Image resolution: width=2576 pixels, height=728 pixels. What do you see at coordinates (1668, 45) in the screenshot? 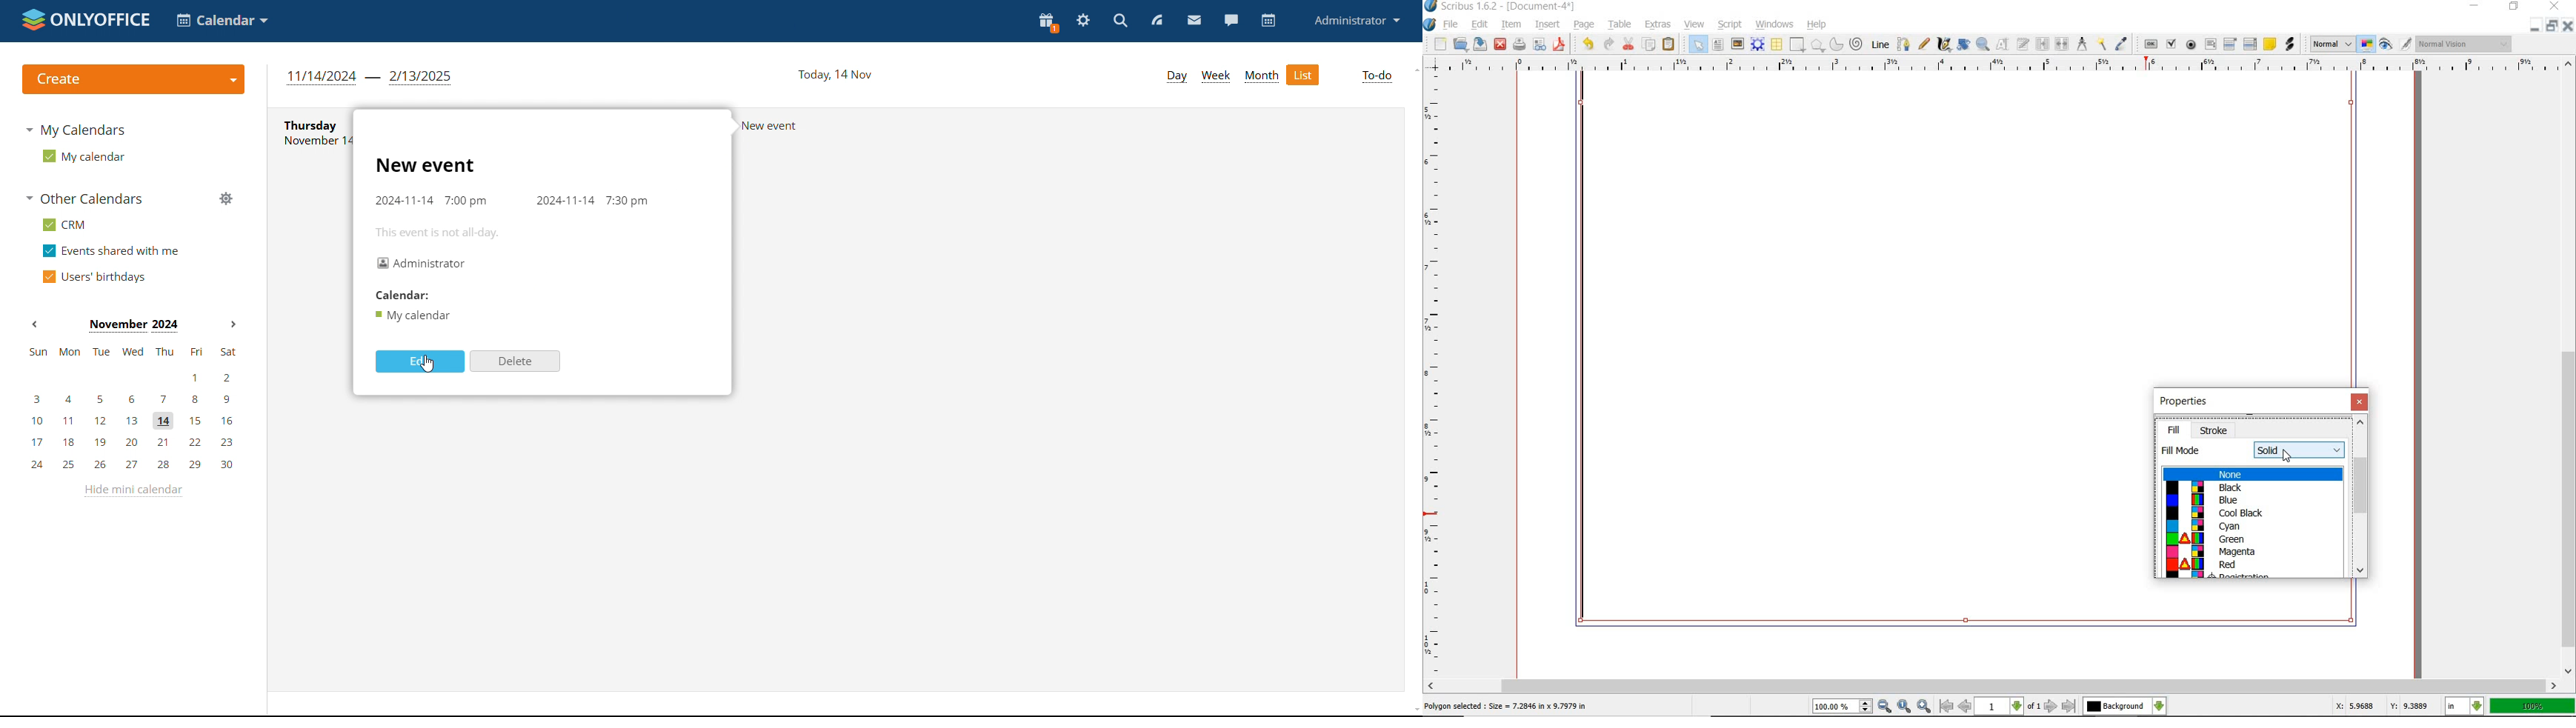
I see `paste` at bounding box center [1668, 45].